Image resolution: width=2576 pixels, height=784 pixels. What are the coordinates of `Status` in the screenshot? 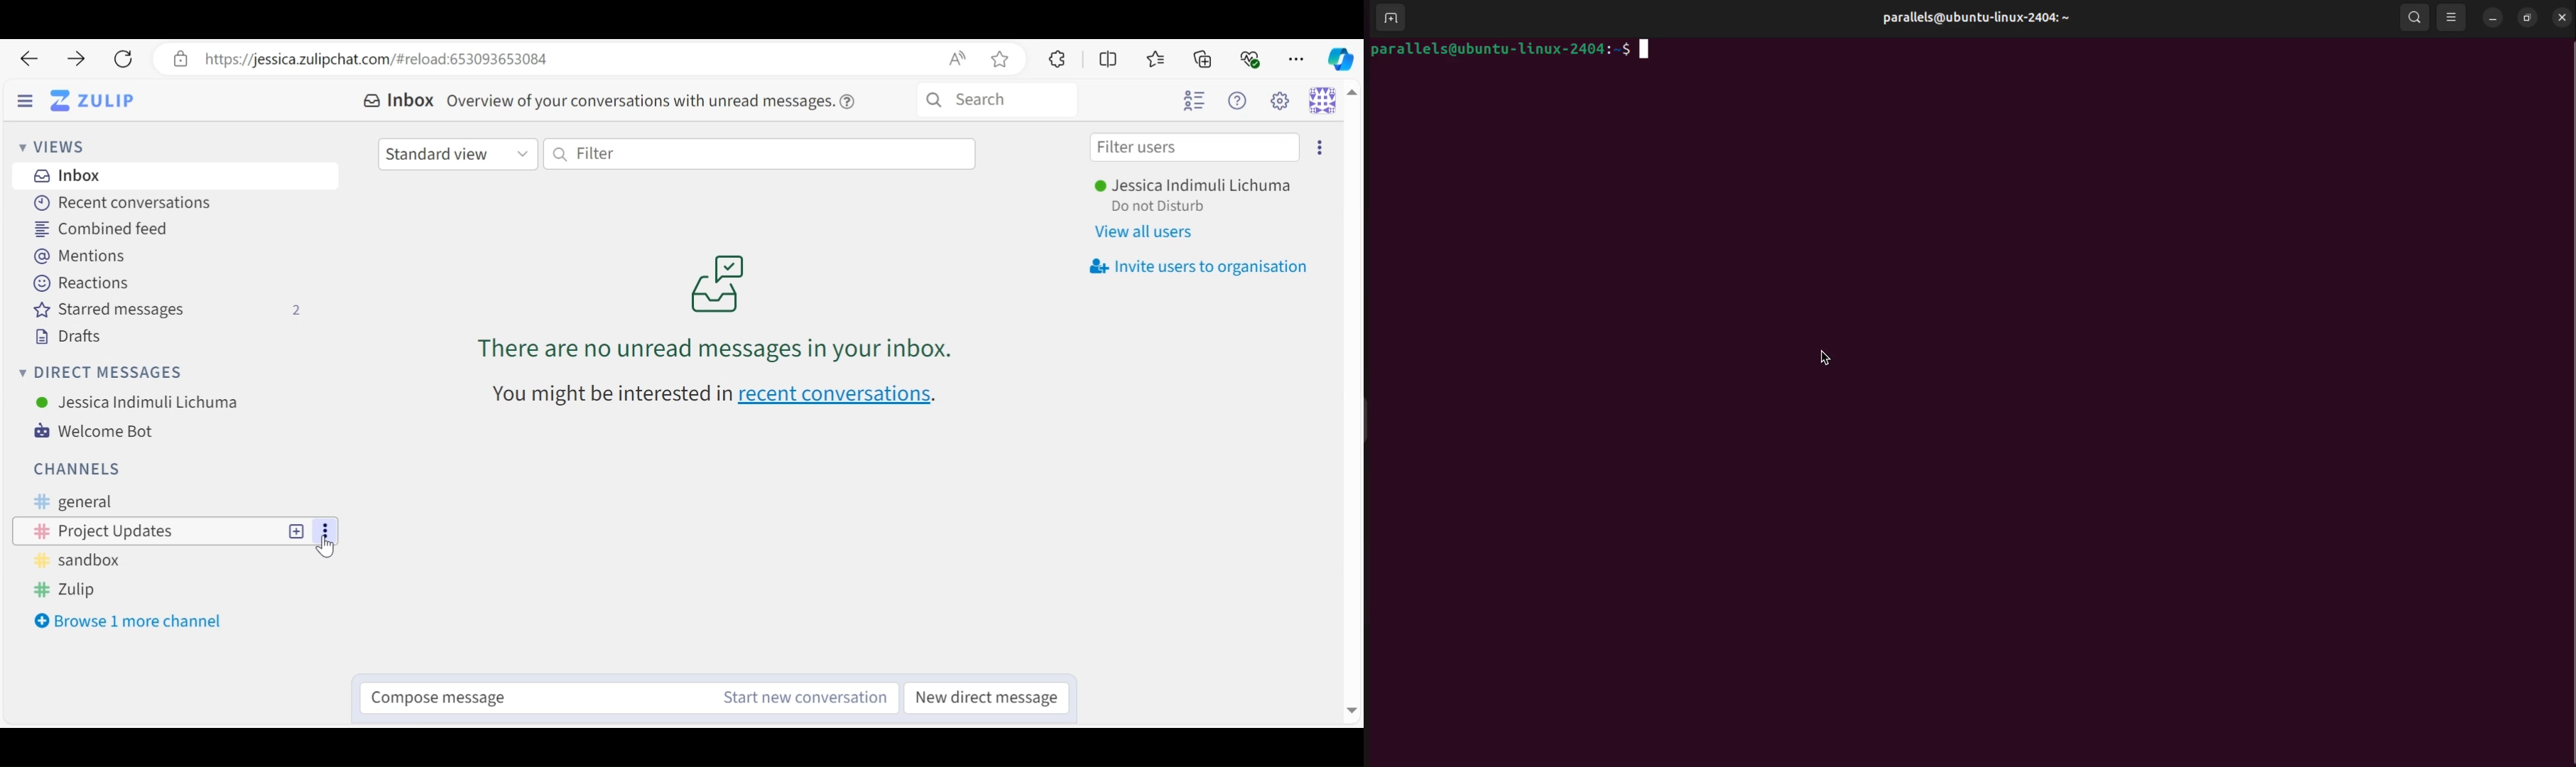 It's located at (1160, 207).